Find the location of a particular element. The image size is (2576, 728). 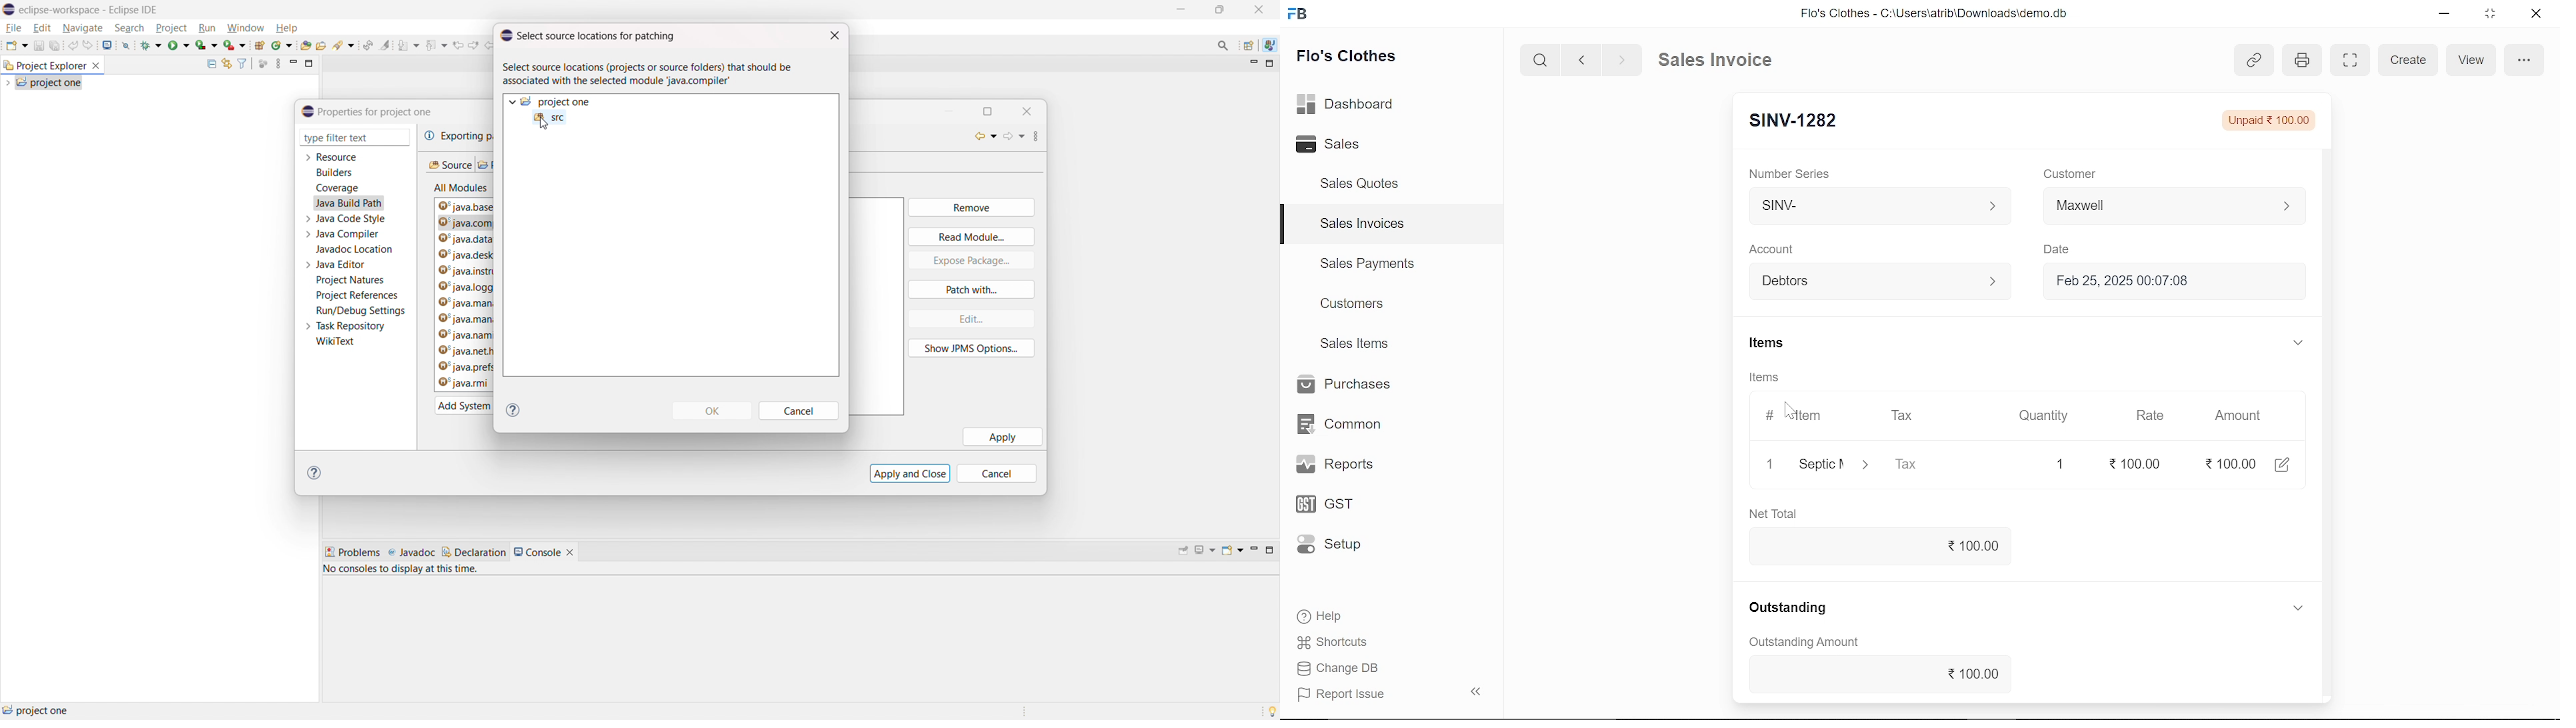

java compiler is located at coordinates (349, 234).